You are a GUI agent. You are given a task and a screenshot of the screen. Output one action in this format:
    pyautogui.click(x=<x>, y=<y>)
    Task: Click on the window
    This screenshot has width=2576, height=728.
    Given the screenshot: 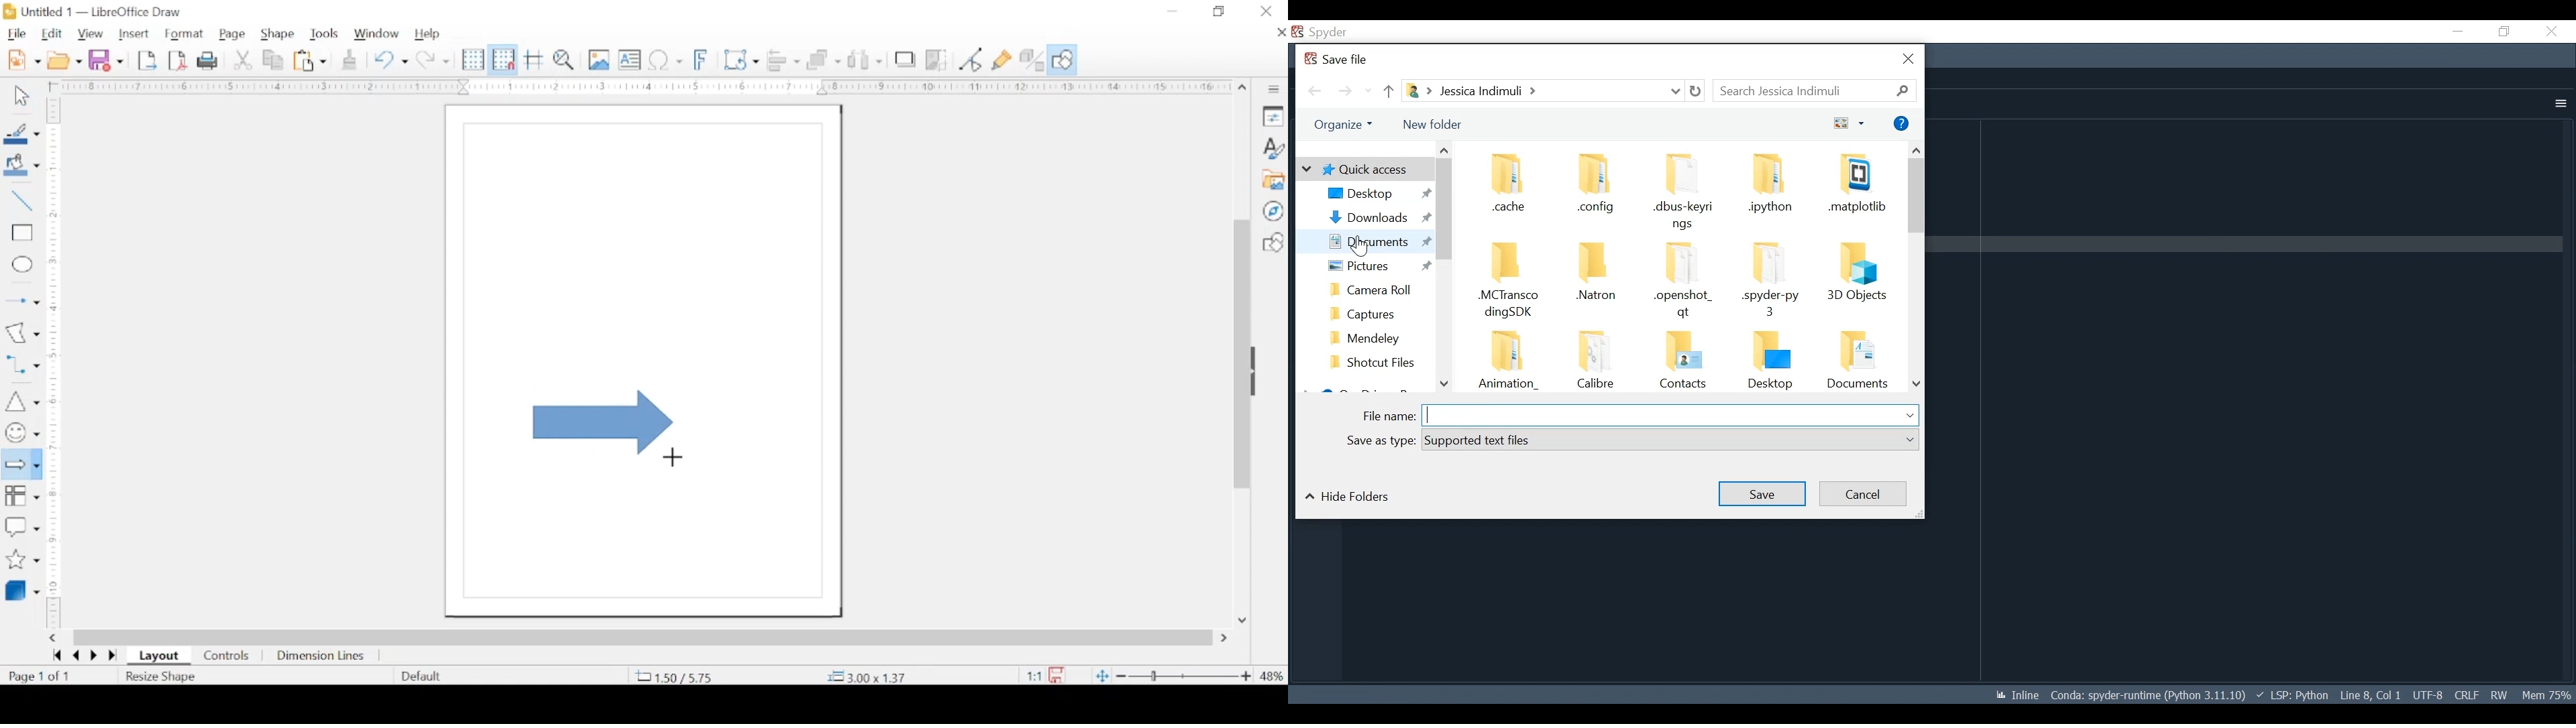 What is the action you would take?
    pyautogui.click(x=378, y=34)
    